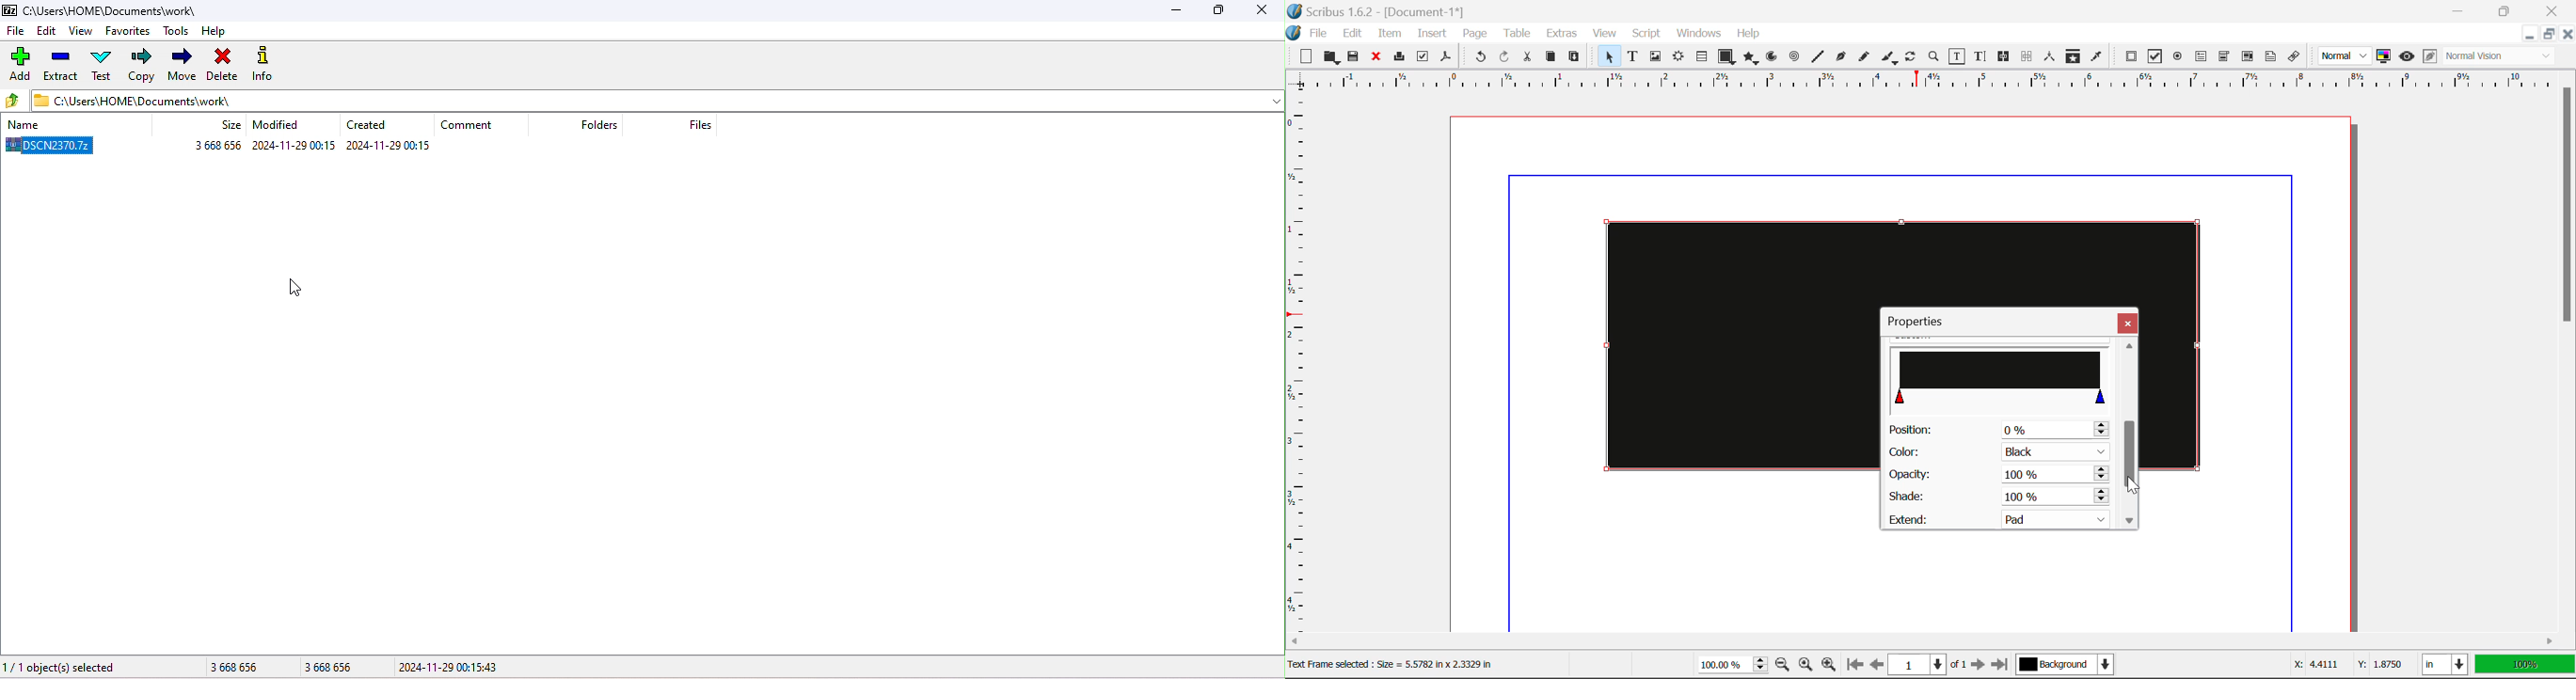 Image resolution: width=2576 pixels, height=700 pixels. What do you see at coordinates (1430, 36) in the screenshot?
I see `Insert` at bounding box center [1430, 36].